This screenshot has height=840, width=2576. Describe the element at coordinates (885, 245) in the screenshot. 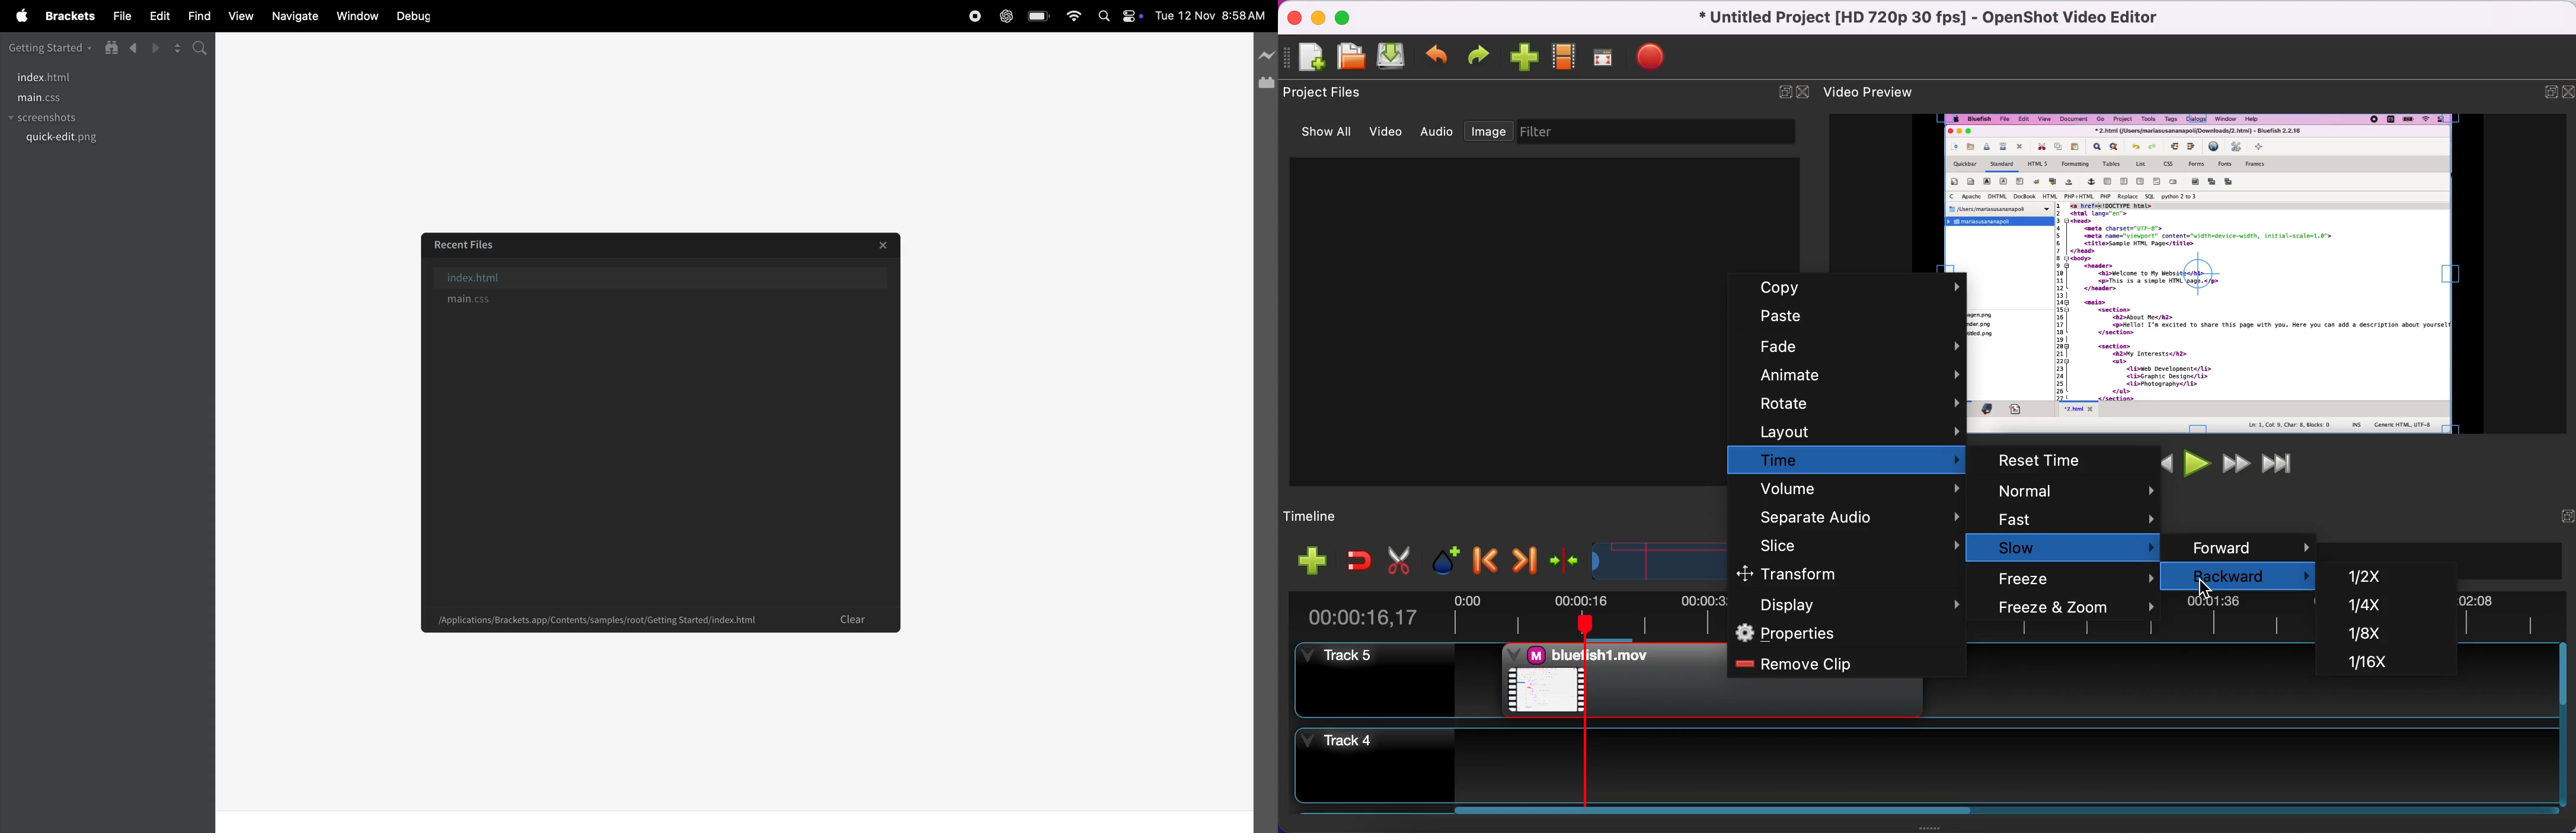

I see `closing window` at that location.